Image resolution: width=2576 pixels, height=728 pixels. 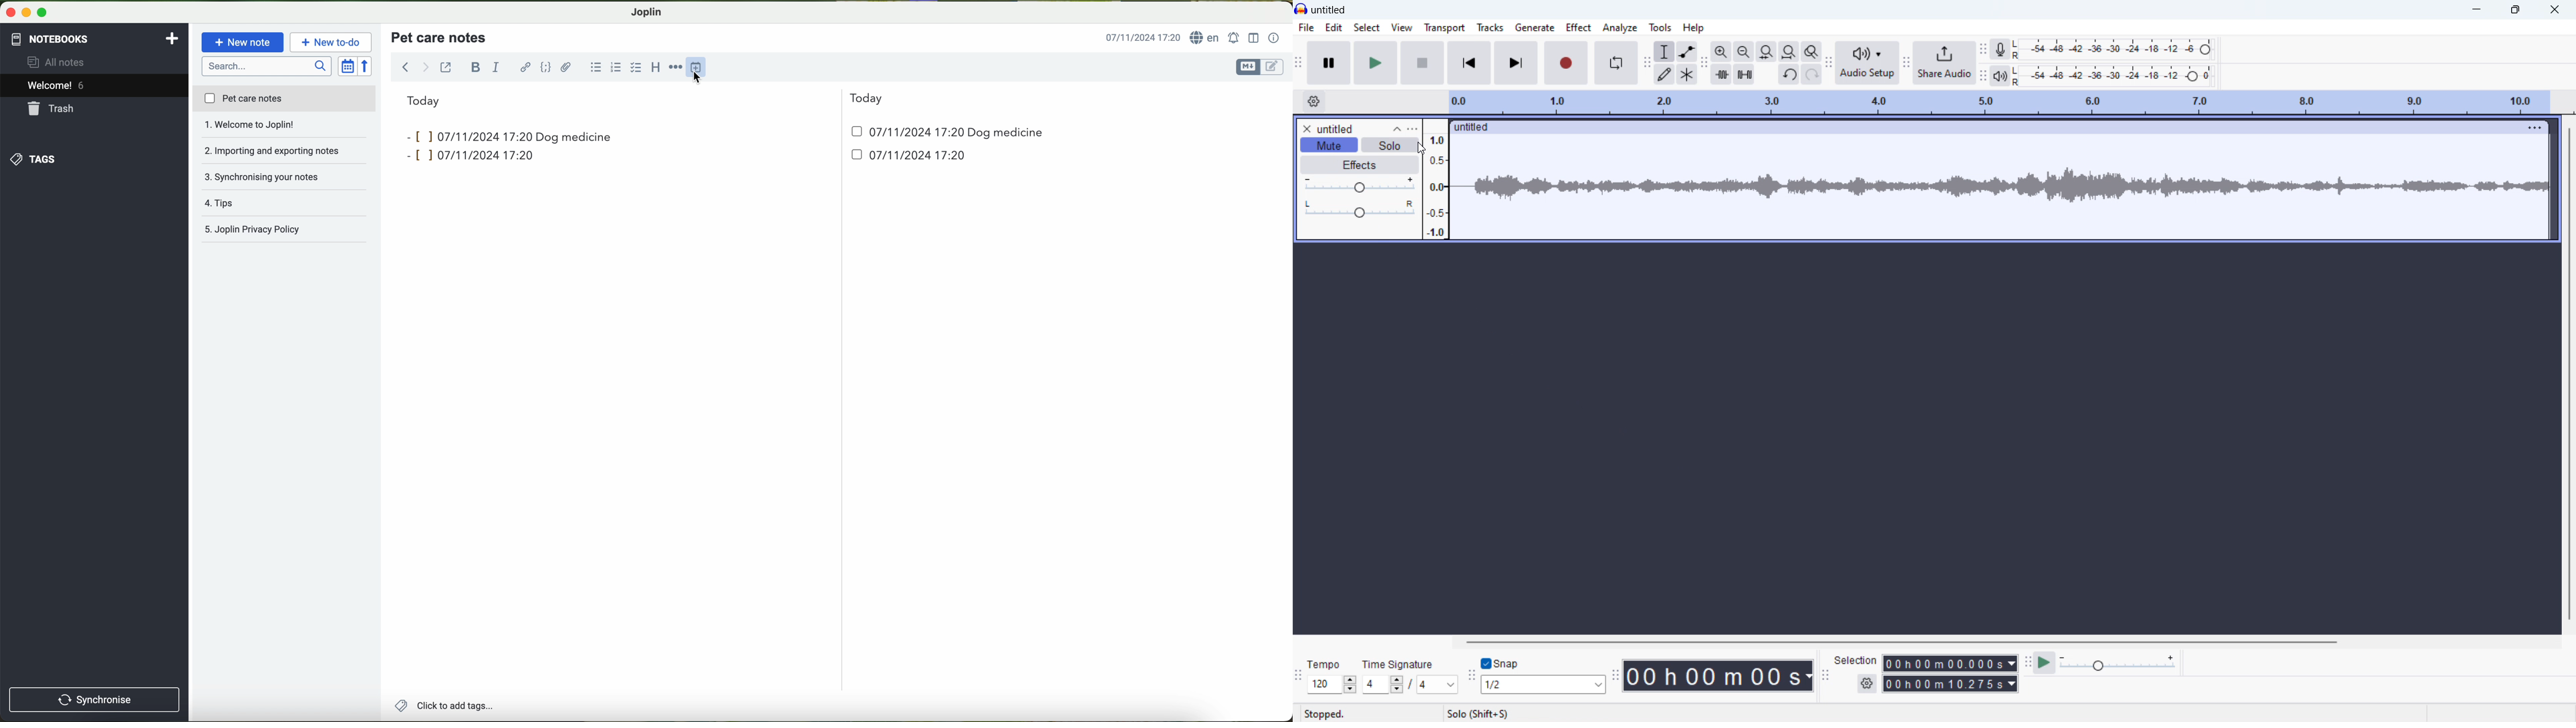 I want to click on horizontal rule, so click(x=678, y=67).